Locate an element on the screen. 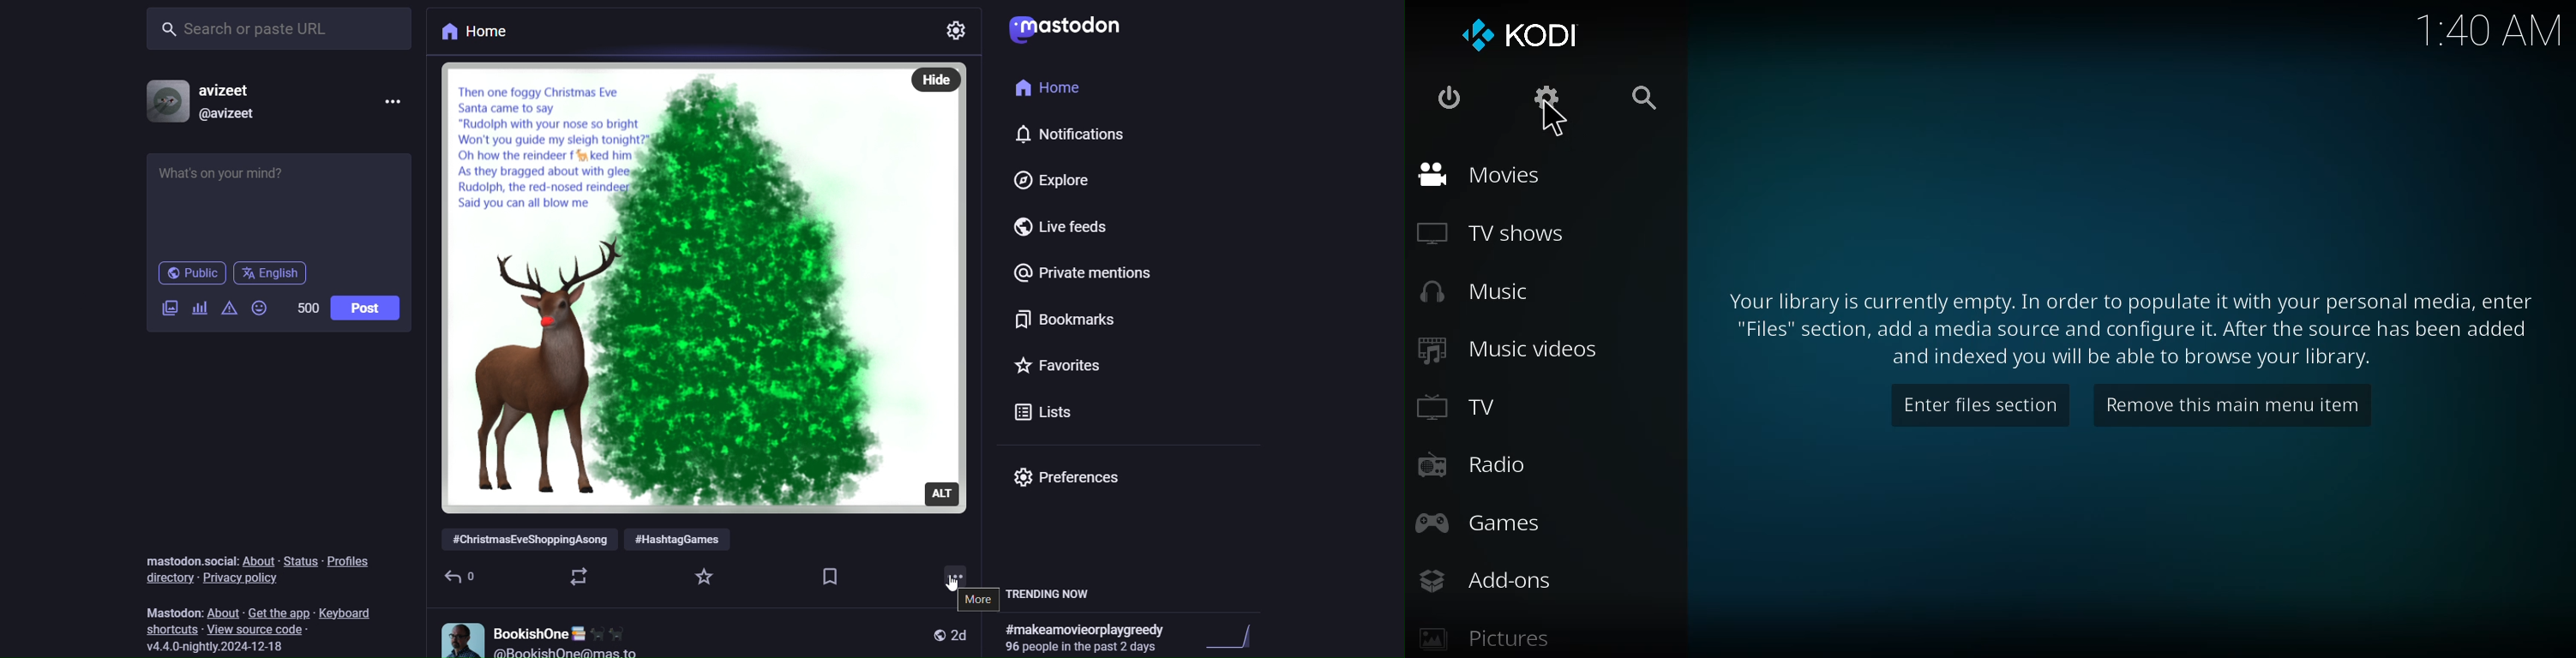  movies is located at coordinates (1481, 175).